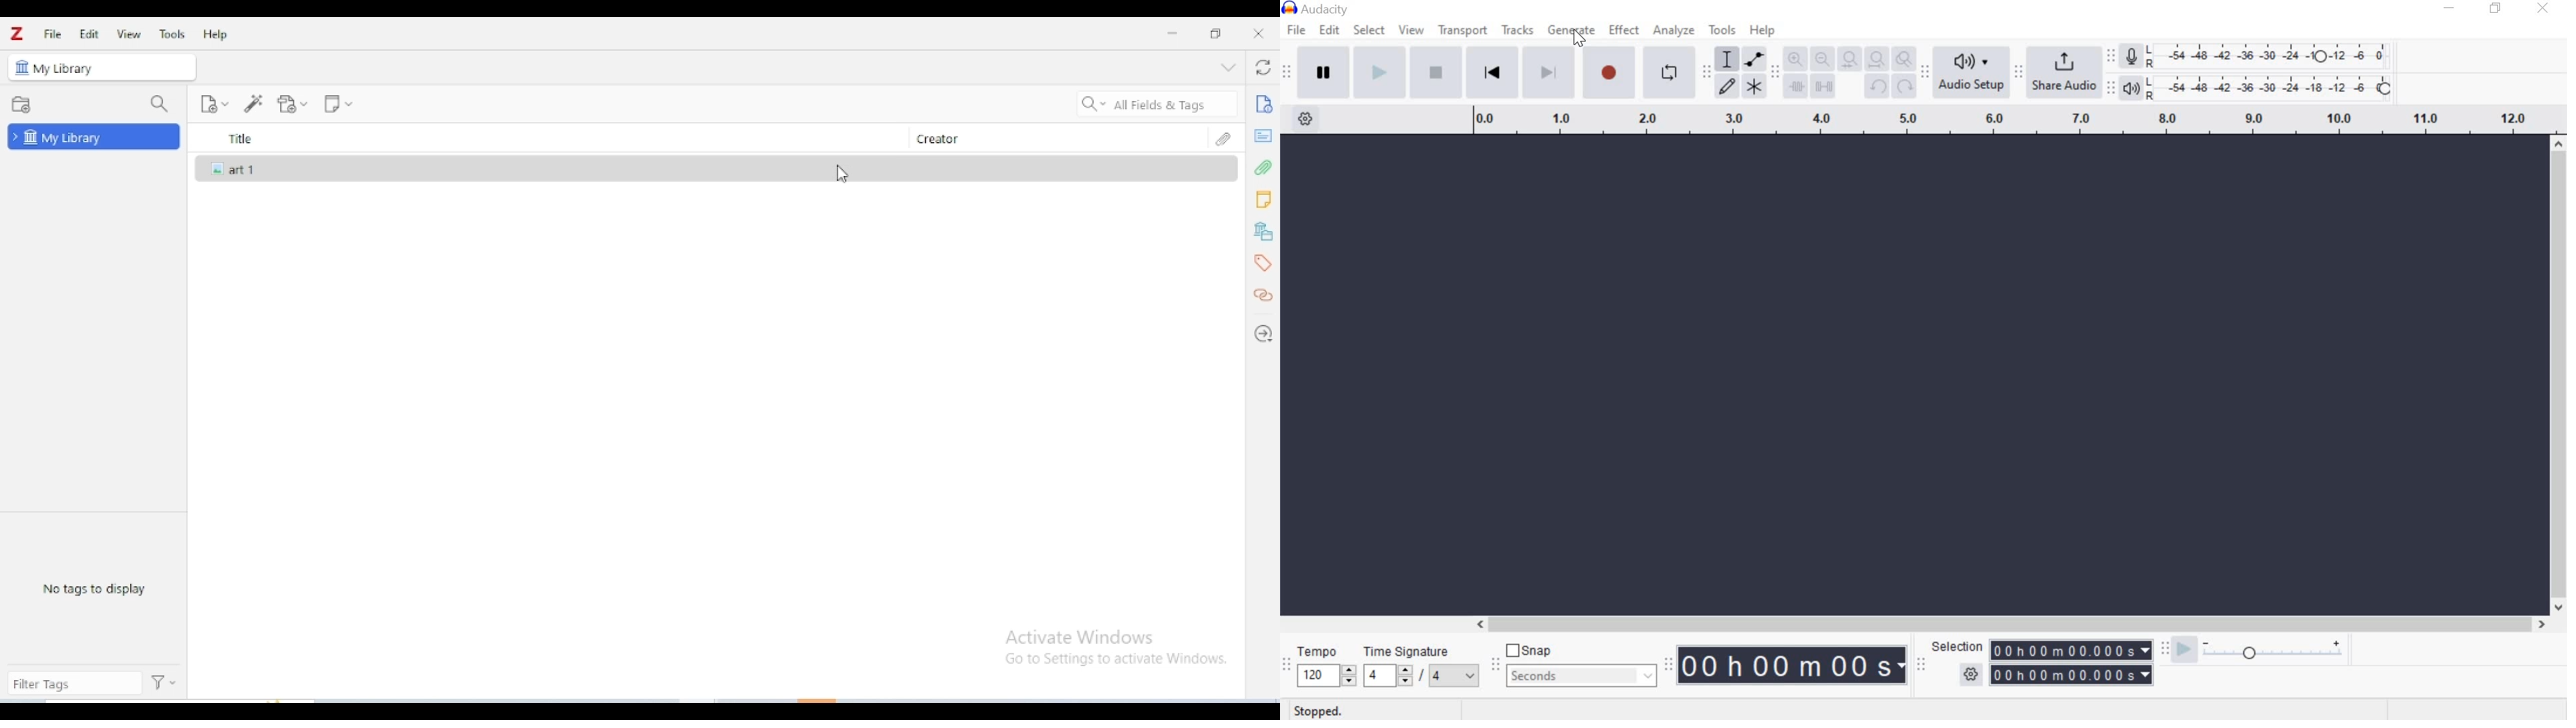 The width and height of the screenshot is (2576, 728). I want to click on tools, so click(1722, 32).